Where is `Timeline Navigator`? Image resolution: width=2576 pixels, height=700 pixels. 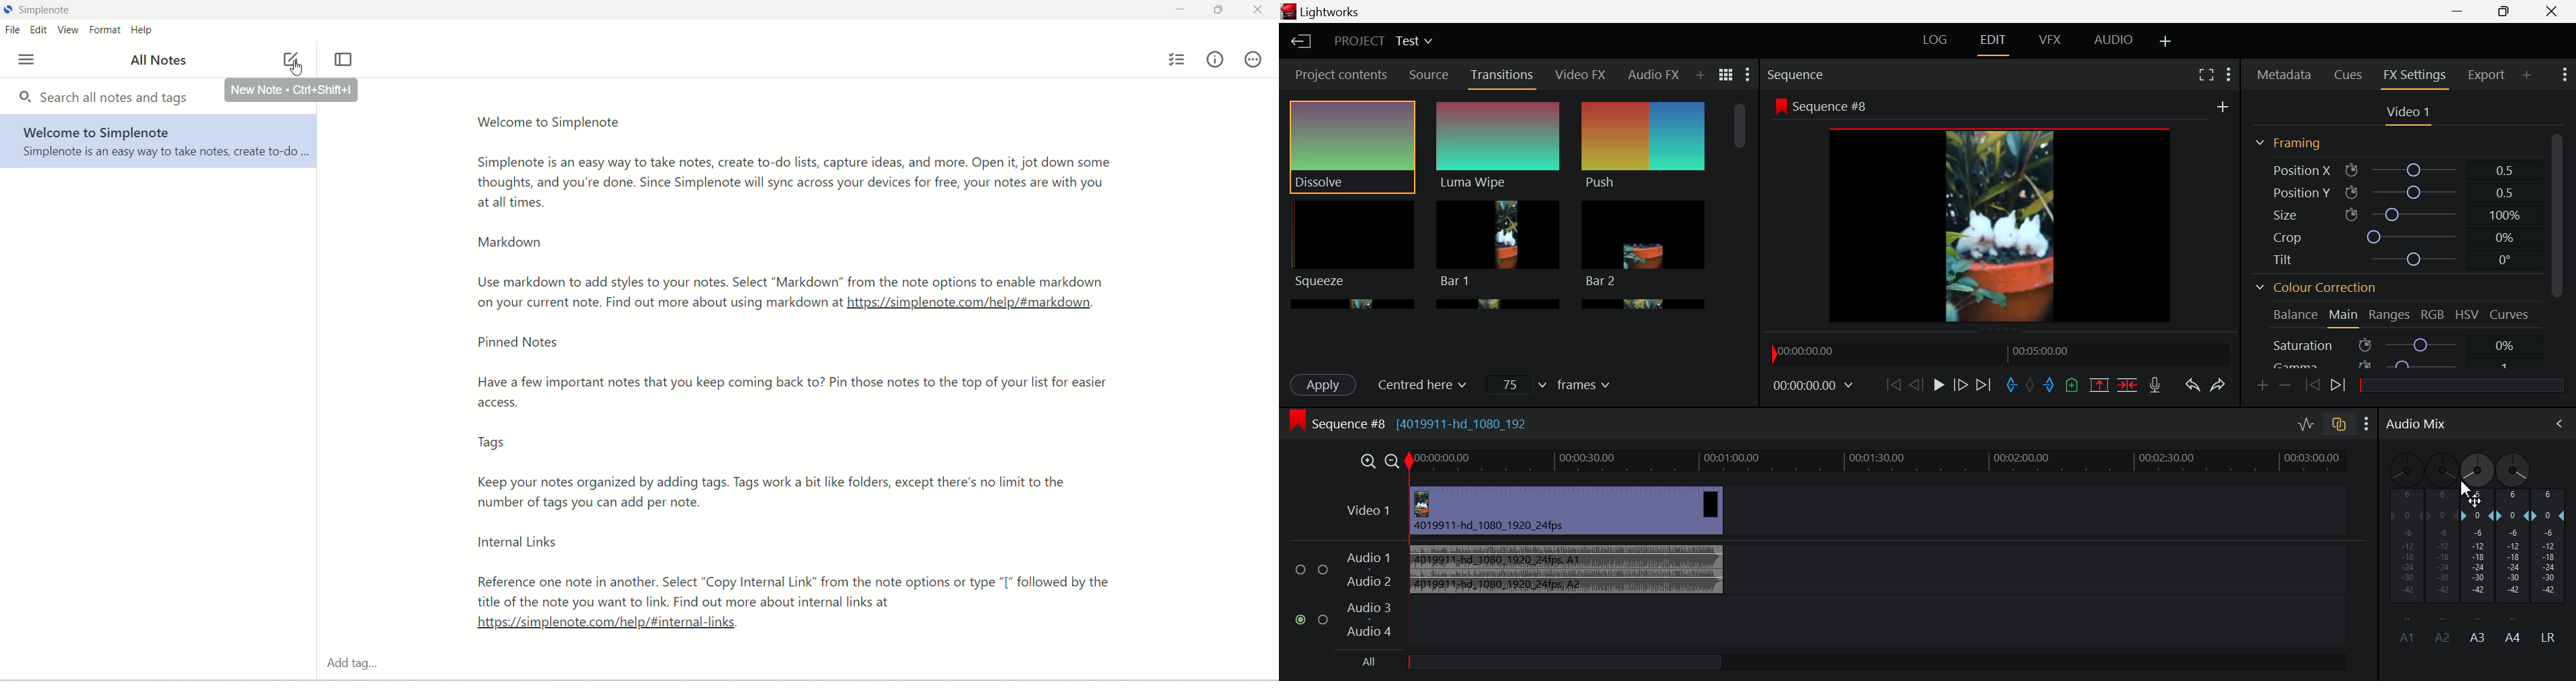 Timeline Navigator is located at coordinates (2000, 353).